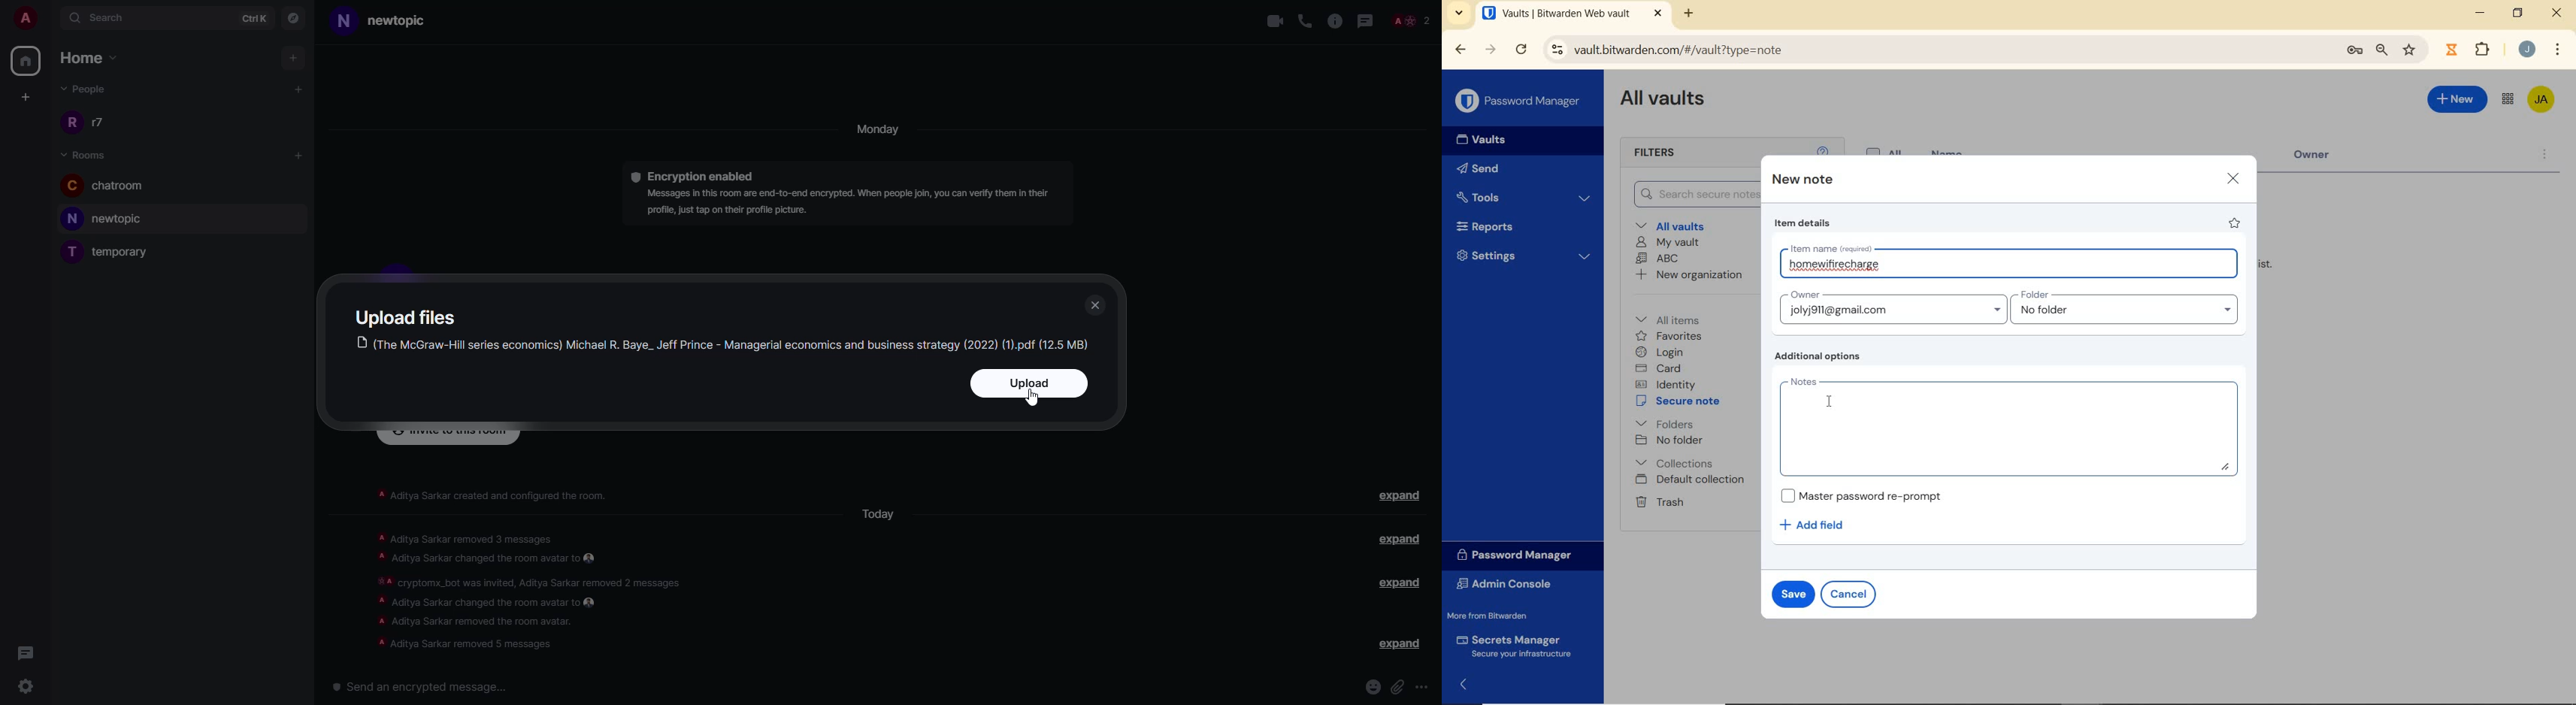 This screenshot has width=2576, height=728. I want to click on item name, so click(2013, 263).